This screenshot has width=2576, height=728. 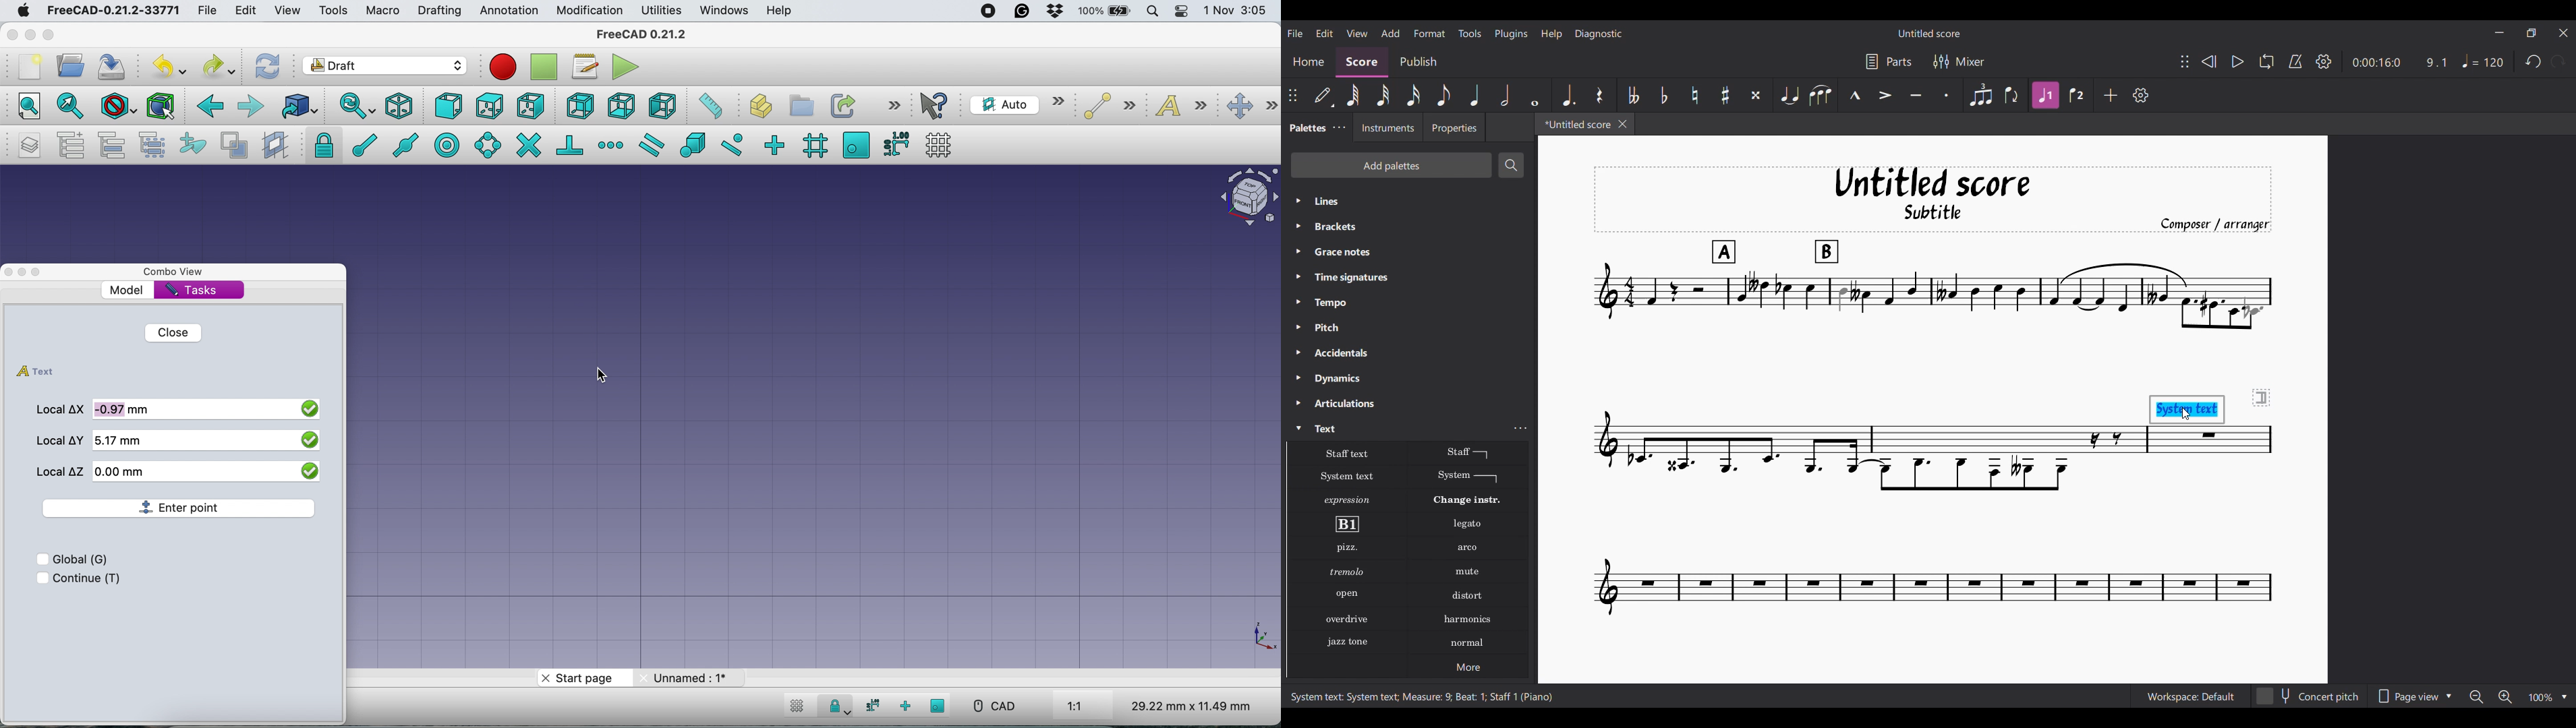 What do you see at coordinates (1347, 524) in the screenshot?
I see `Rehearsal mark` at bounding box center [1347, 524].